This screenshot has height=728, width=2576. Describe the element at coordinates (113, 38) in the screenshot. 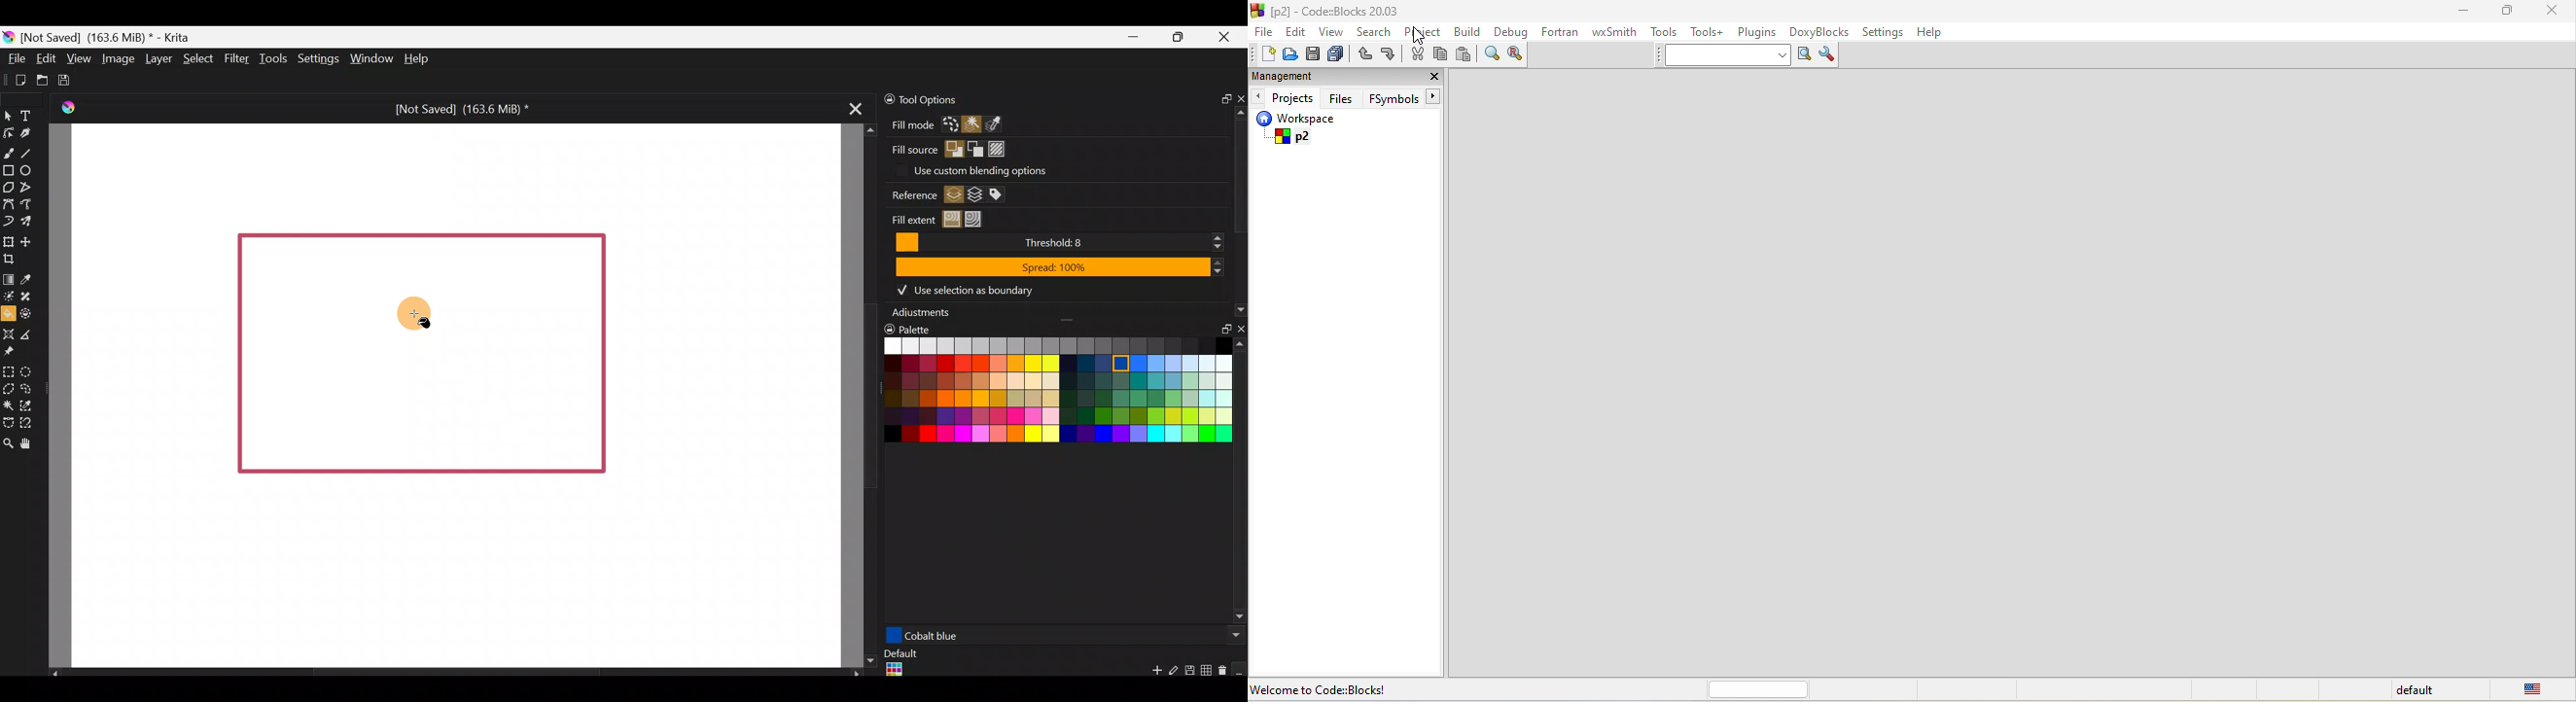

I see `[Not Saved] (163.6 MiB) * - Krita` at that location.